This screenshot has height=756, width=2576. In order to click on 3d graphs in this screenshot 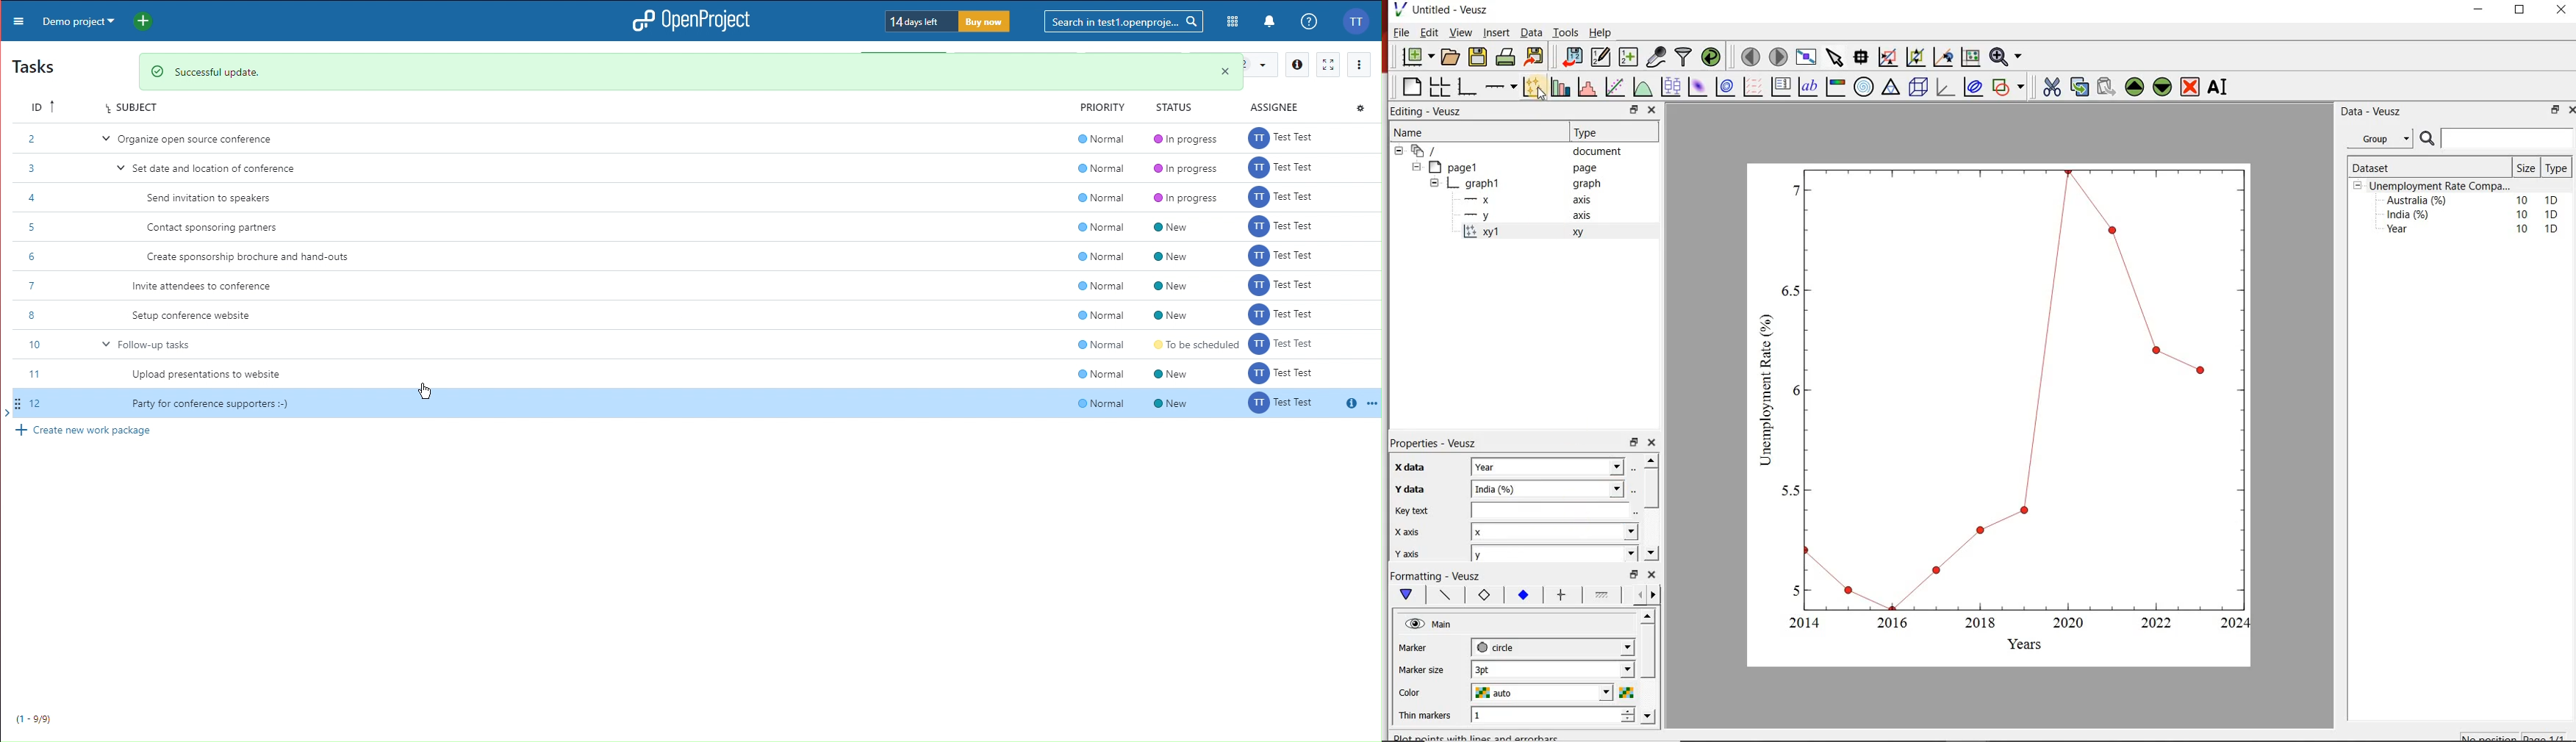, I will do `click(1945, 87)`.